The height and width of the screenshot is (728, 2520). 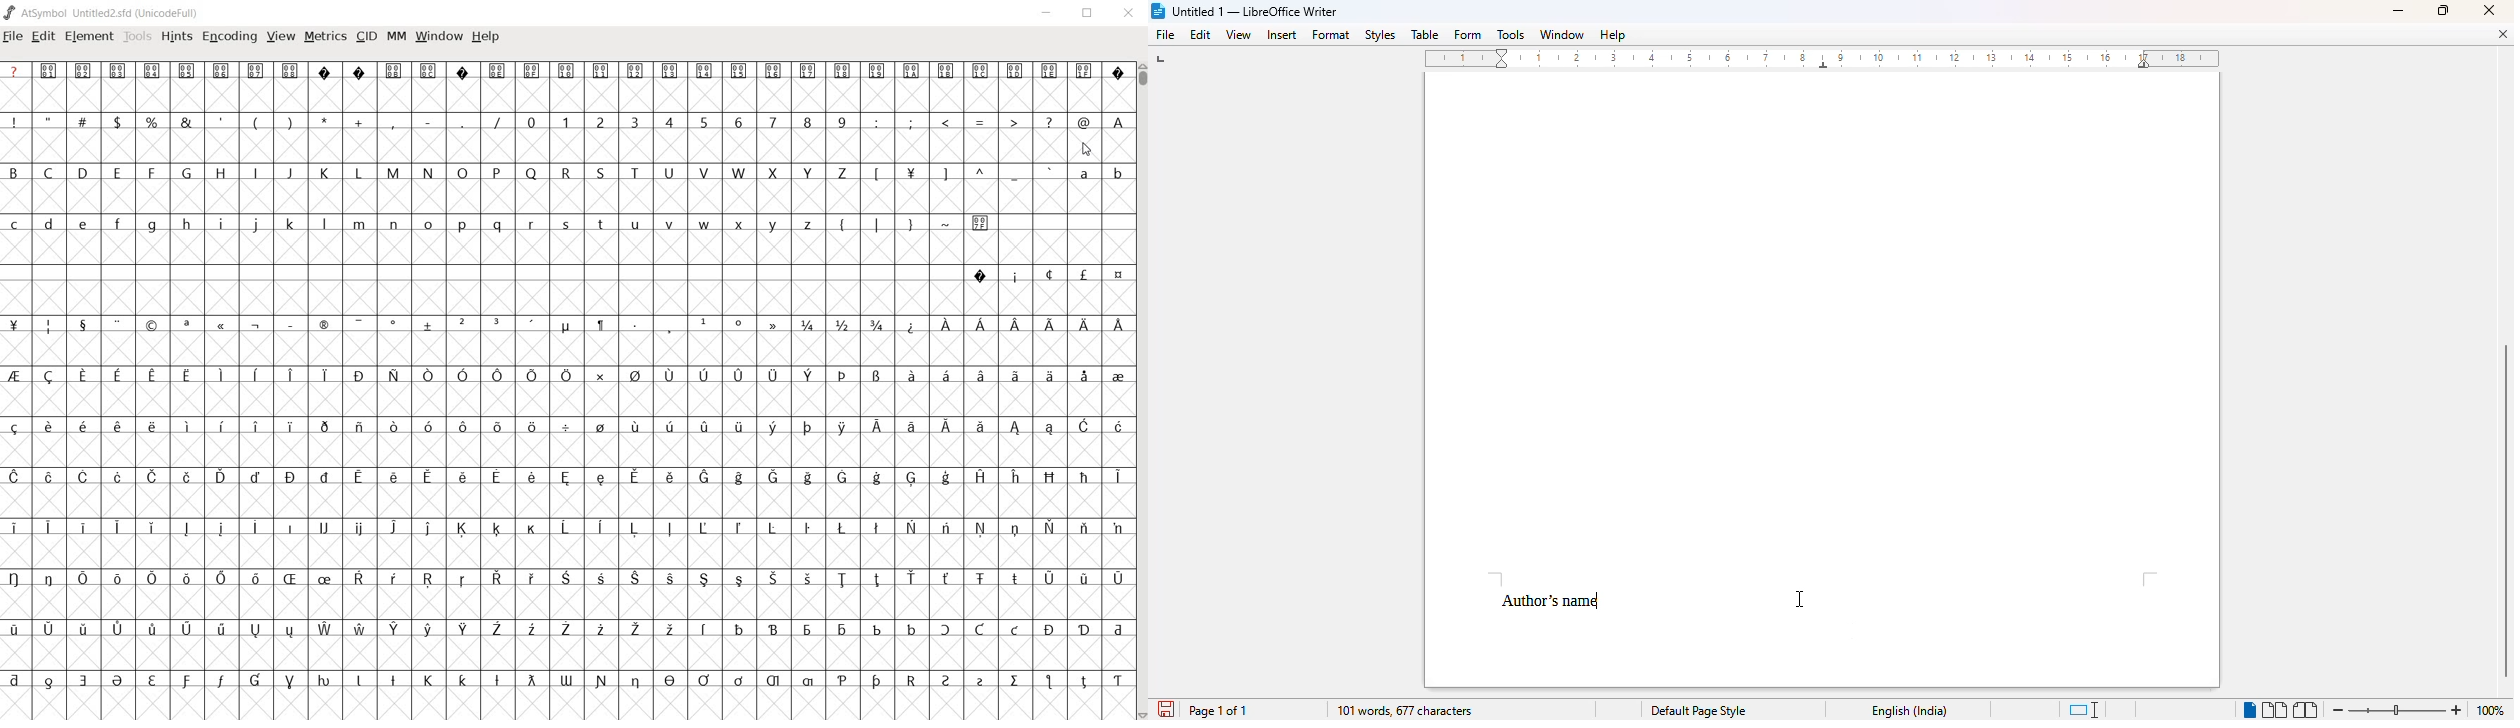 I want to click on zoom in, so click(x=2456, y=710).